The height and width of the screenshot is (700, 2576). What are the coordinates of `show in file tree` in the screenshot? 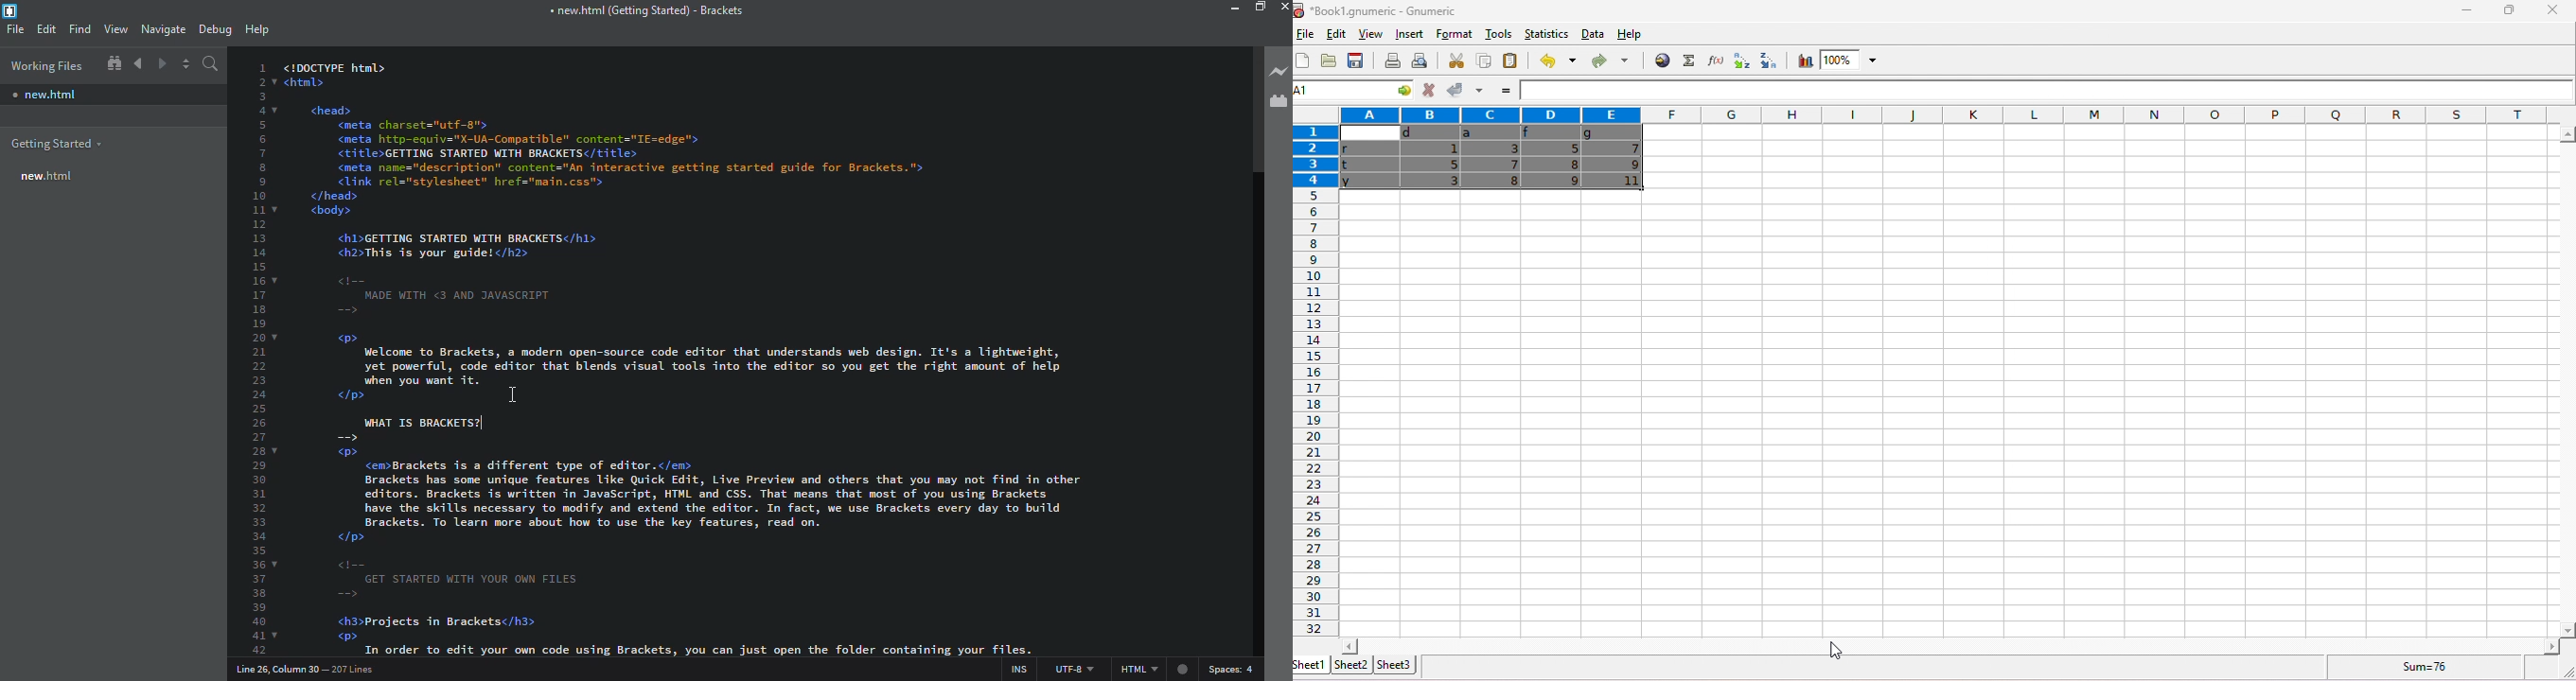 It's located at (115, 63).